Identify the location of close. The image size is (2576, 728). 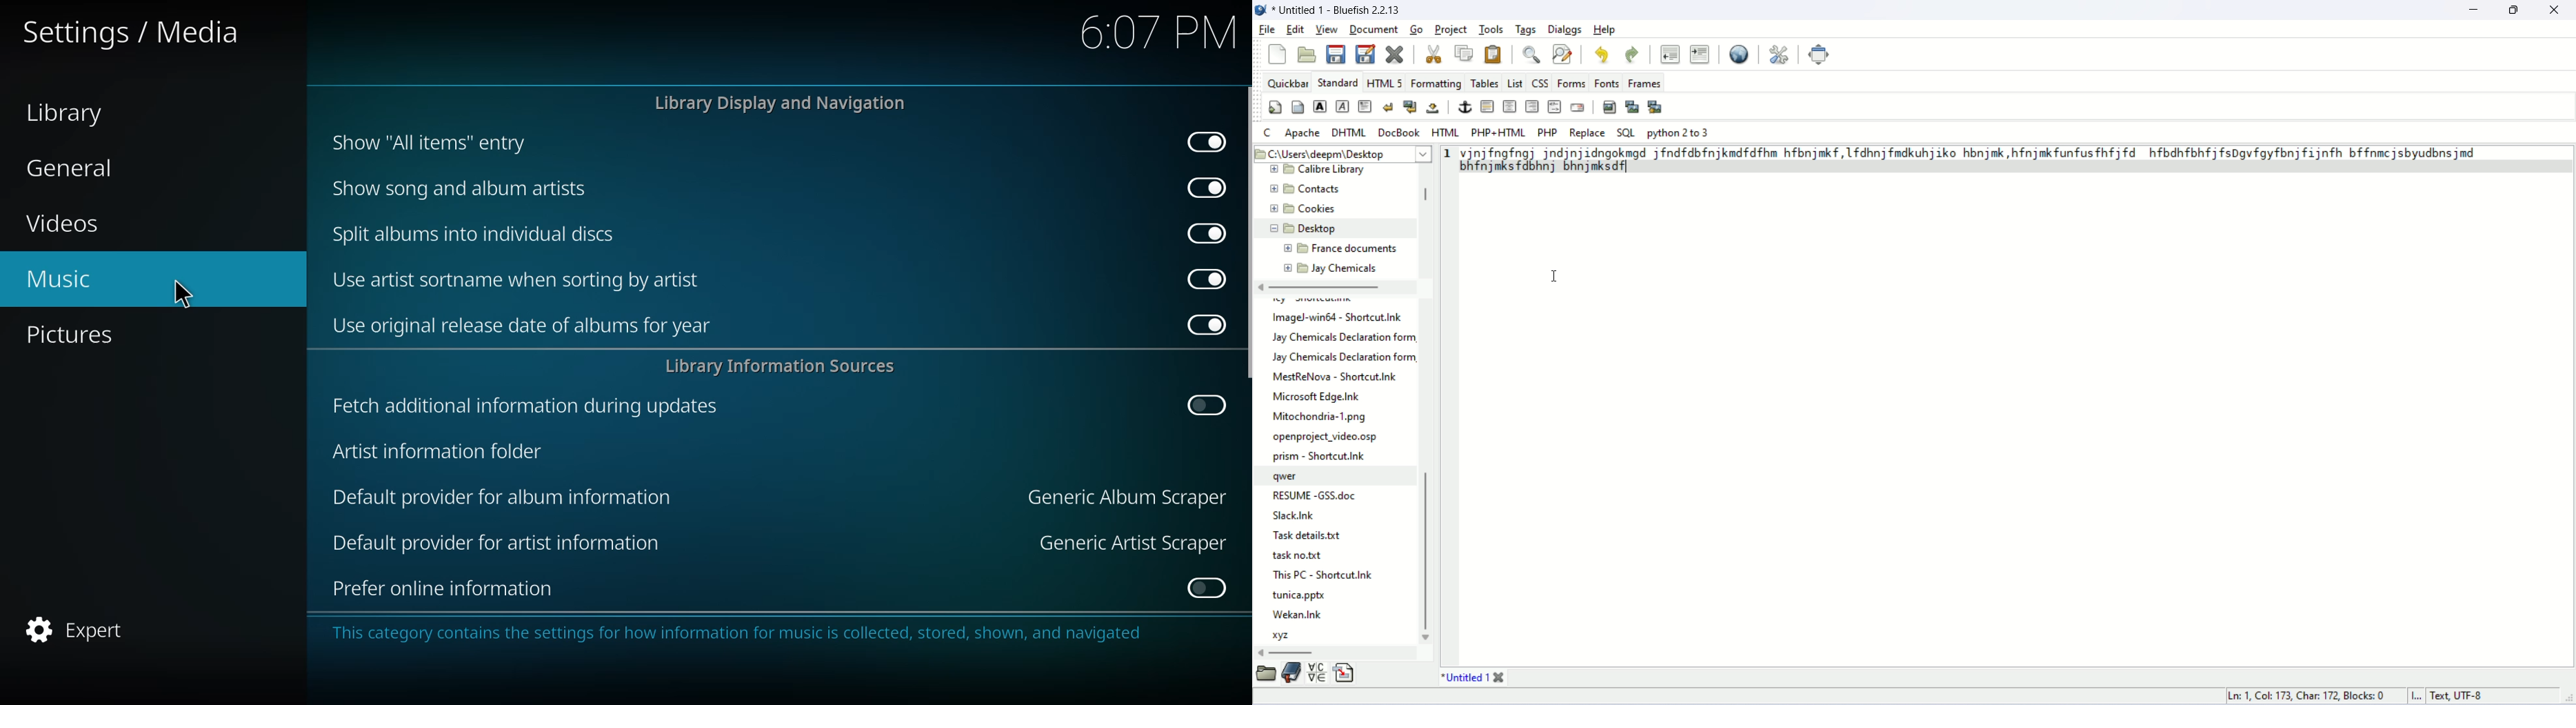
(1500, 676).